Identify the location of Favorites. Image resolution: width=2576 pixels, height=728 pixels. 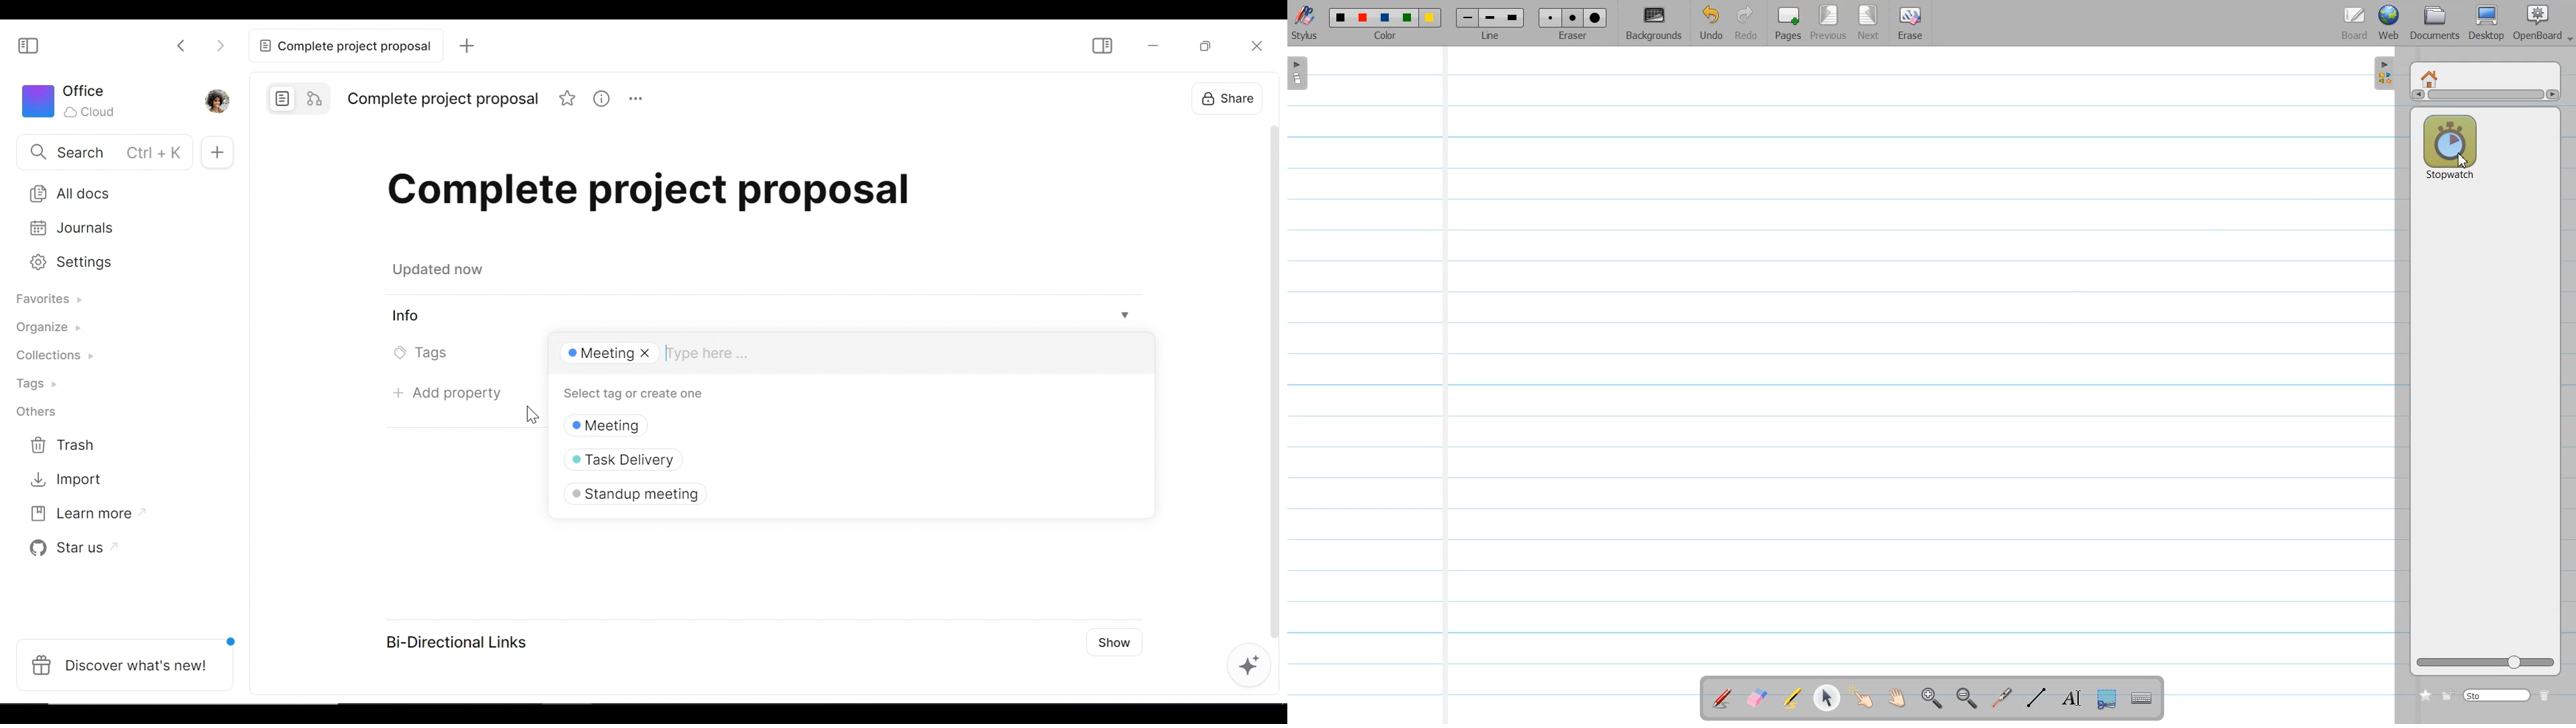
(58, 302).